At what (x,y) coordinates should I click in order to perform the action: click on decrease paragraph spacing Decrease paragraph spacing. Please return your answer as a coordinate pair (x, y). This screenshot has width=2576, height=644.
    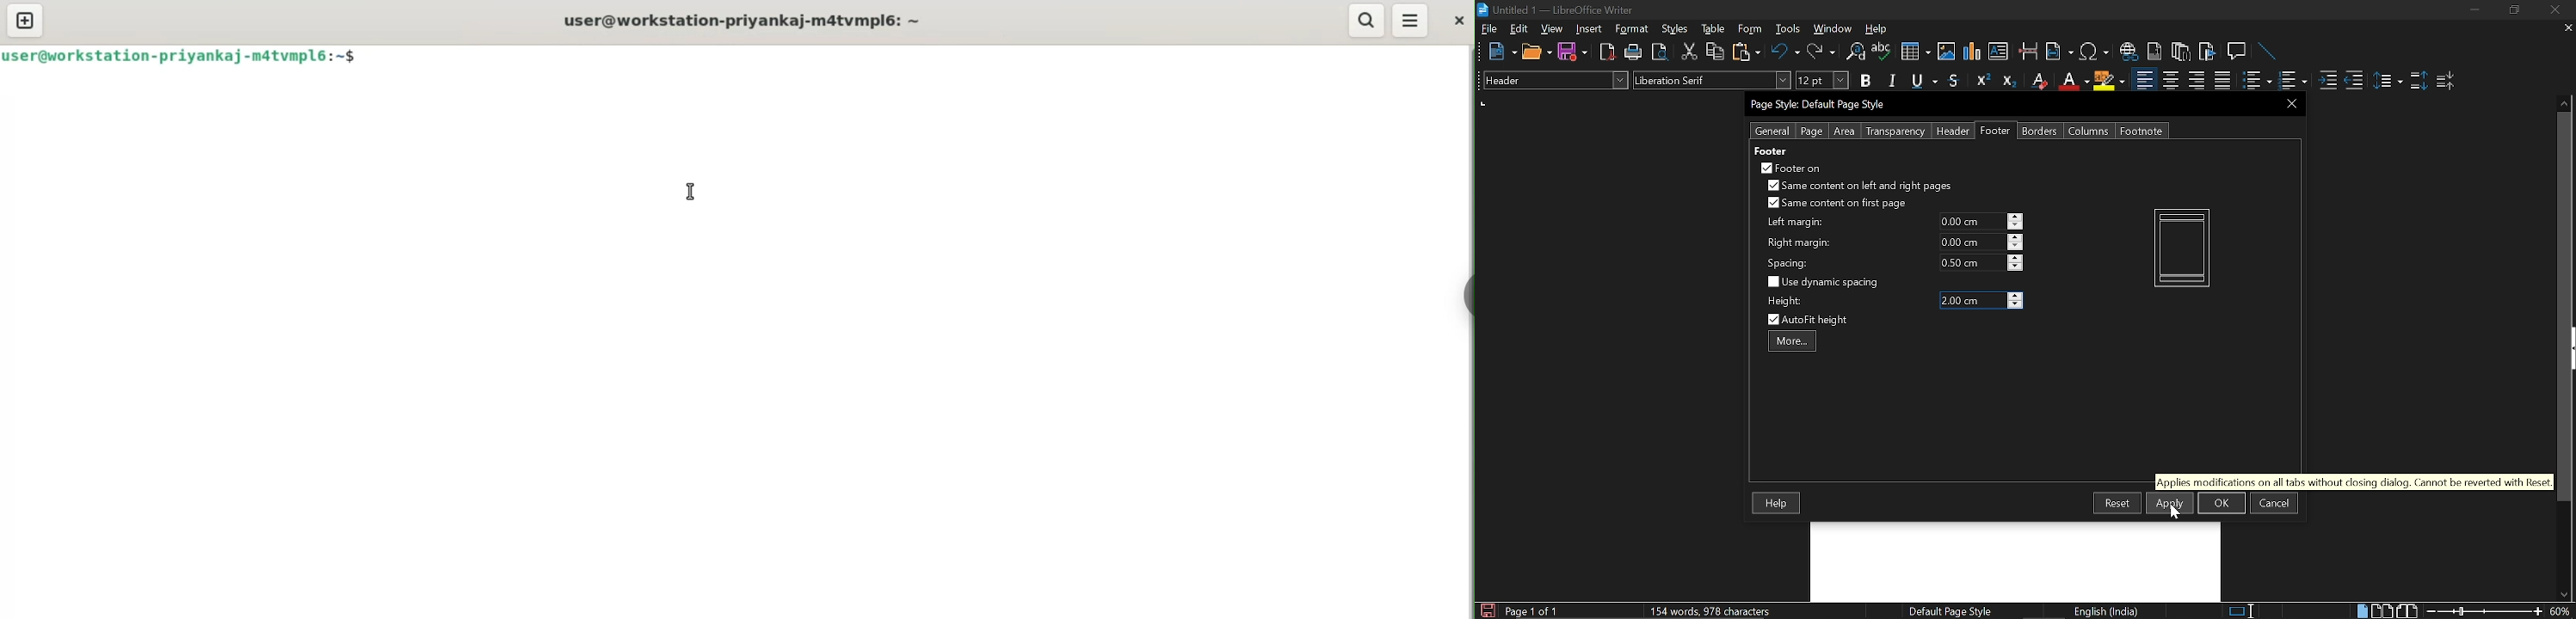
    Looking at the image, I should click on (2447, 80).